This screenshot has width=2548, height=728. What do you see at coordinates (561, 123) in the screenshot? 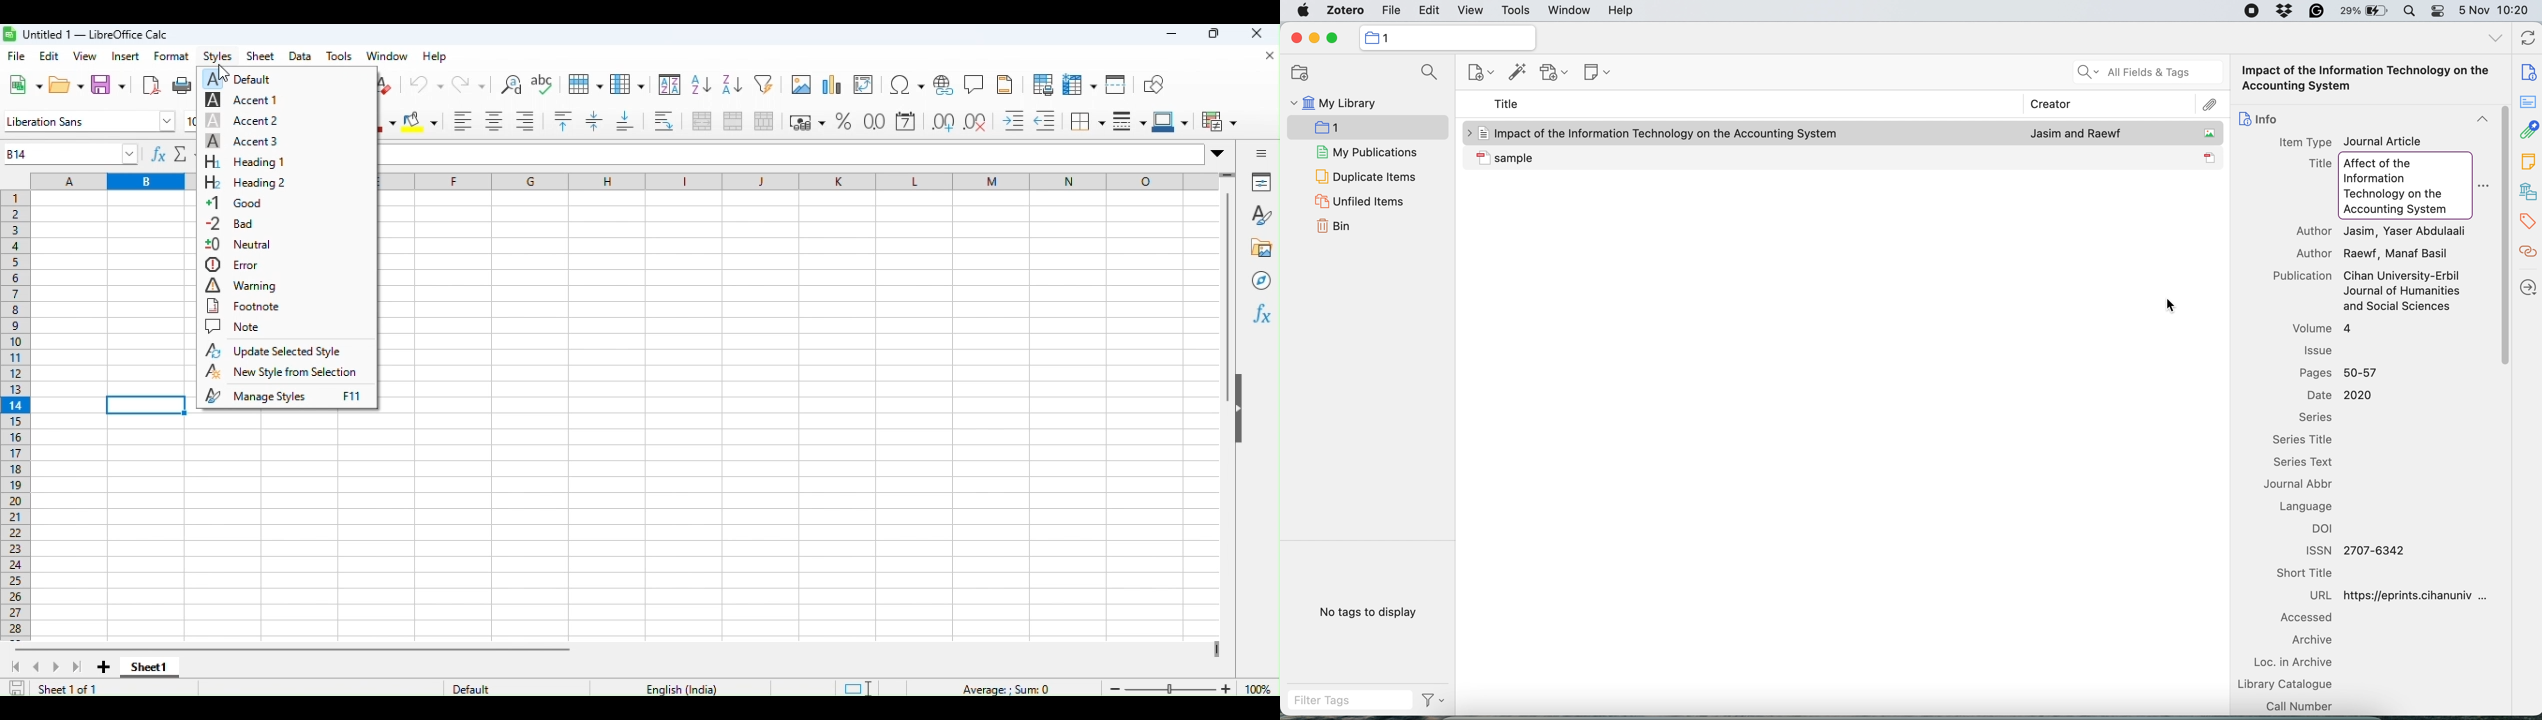
I see `Upper align` at bounding box center [561, 123].